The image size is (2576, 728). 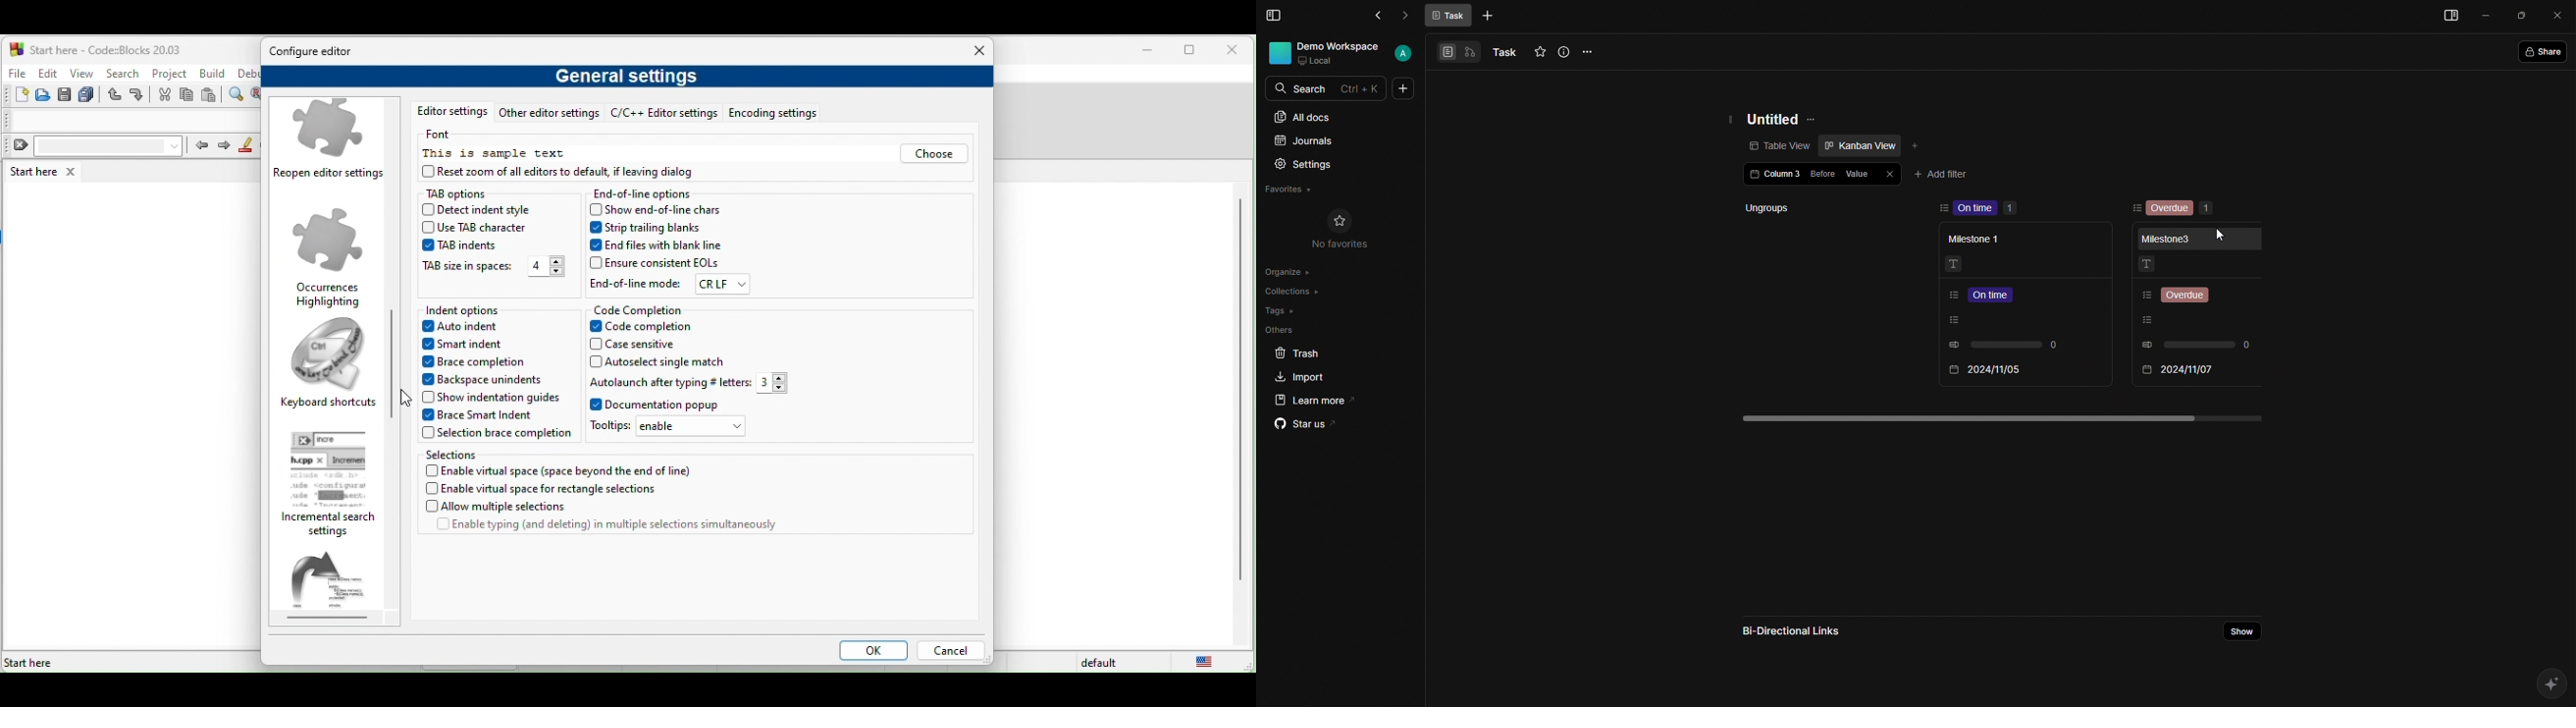 I want to click on indent option, so click(x=490, y=310).